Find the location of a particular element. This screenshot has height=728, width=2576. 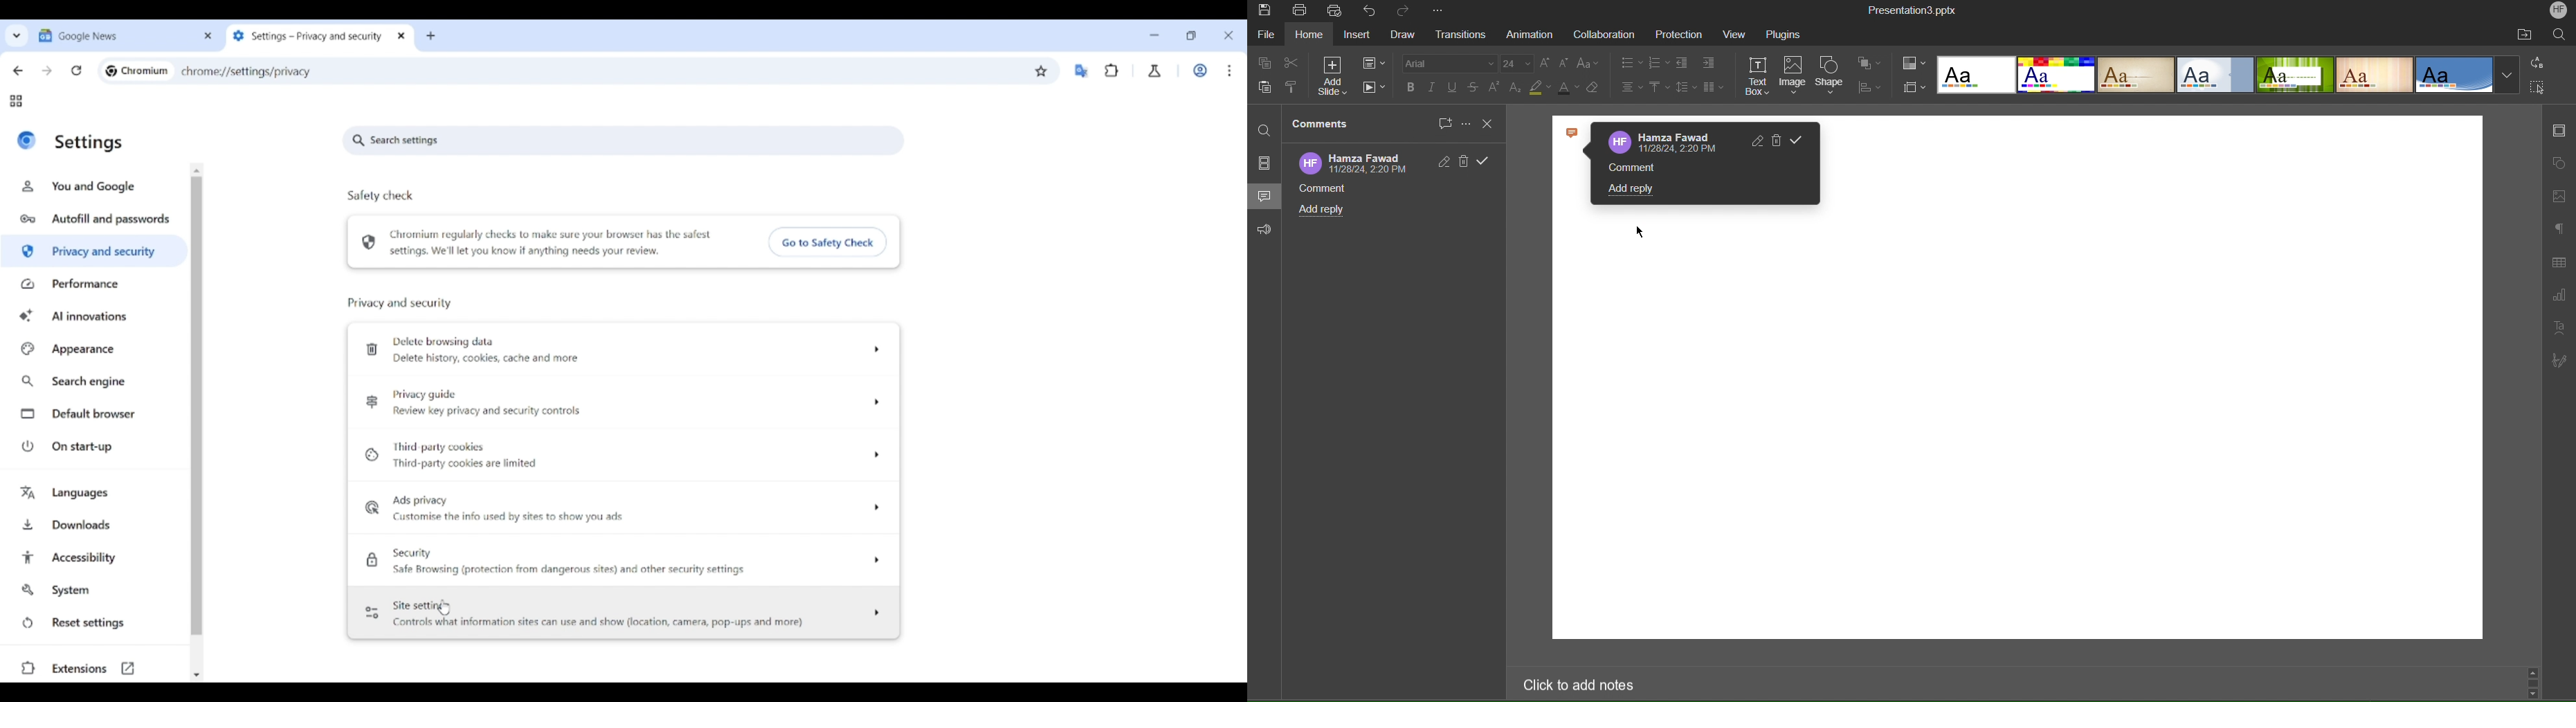

Click to add notes is located at coordinates (1575, 684).